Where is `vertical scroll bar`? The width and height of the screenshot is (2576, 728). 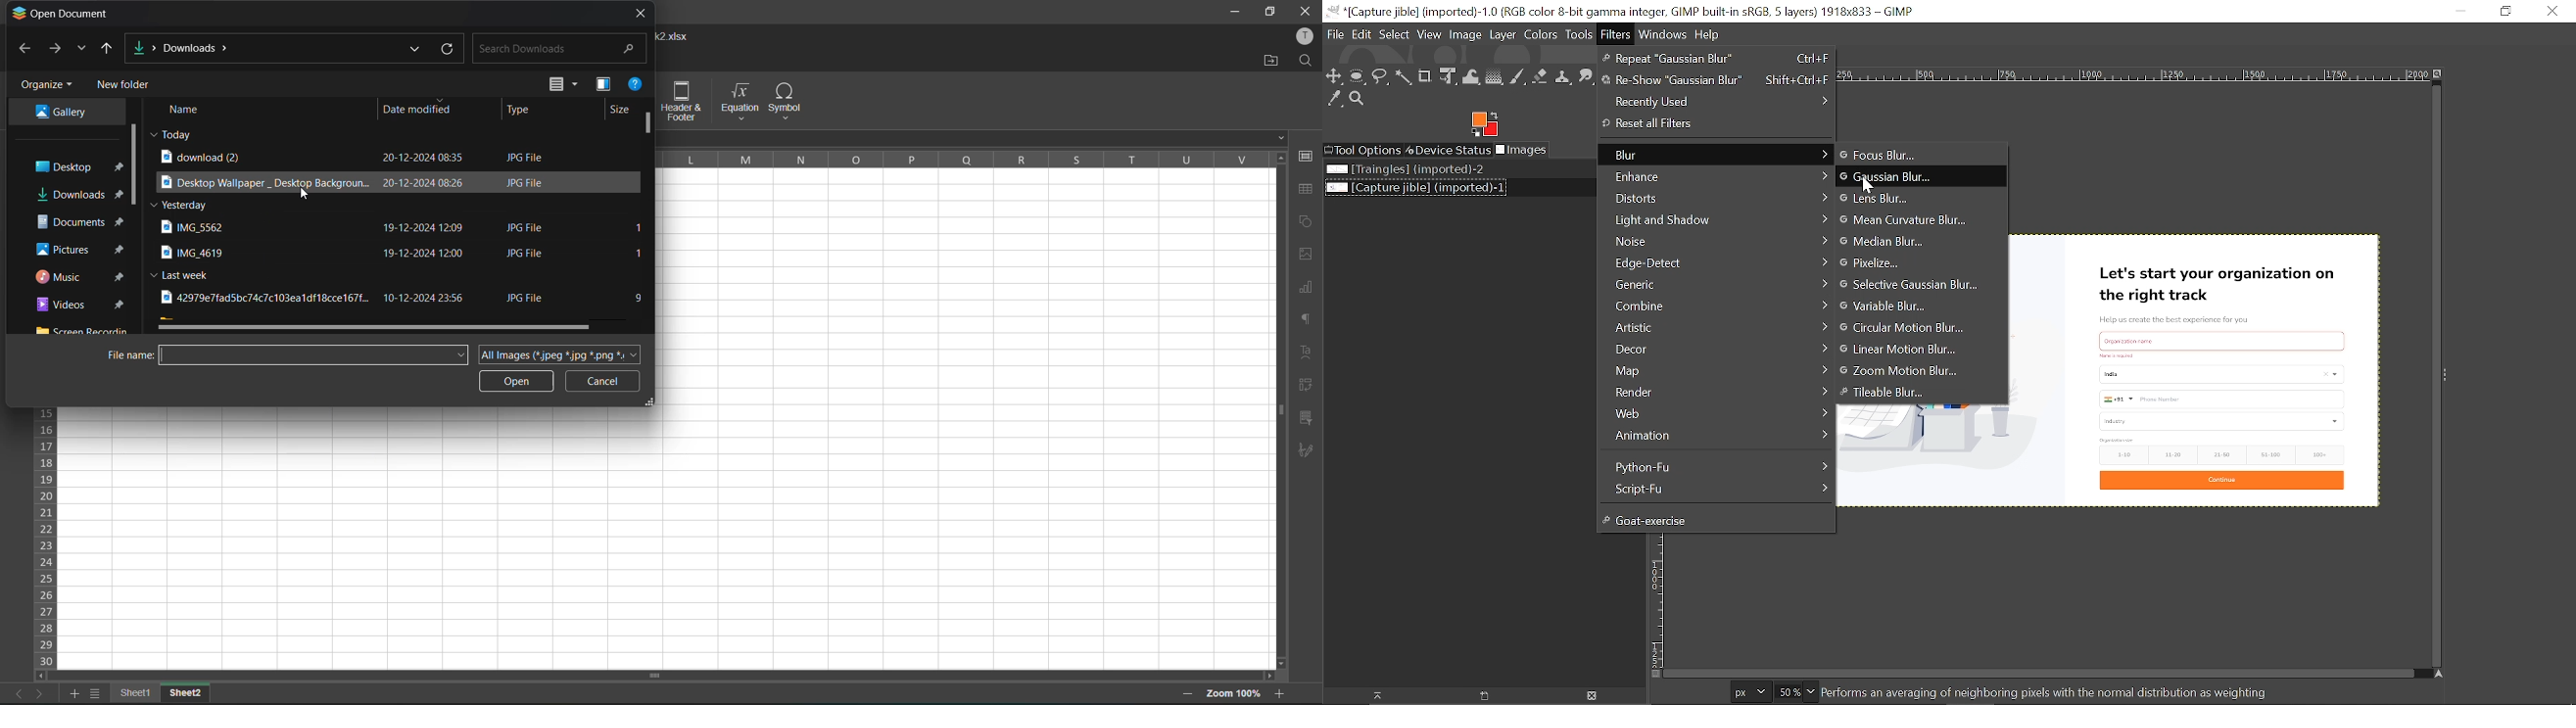 vertical scroll bar is located at coordinates (1278, 324).